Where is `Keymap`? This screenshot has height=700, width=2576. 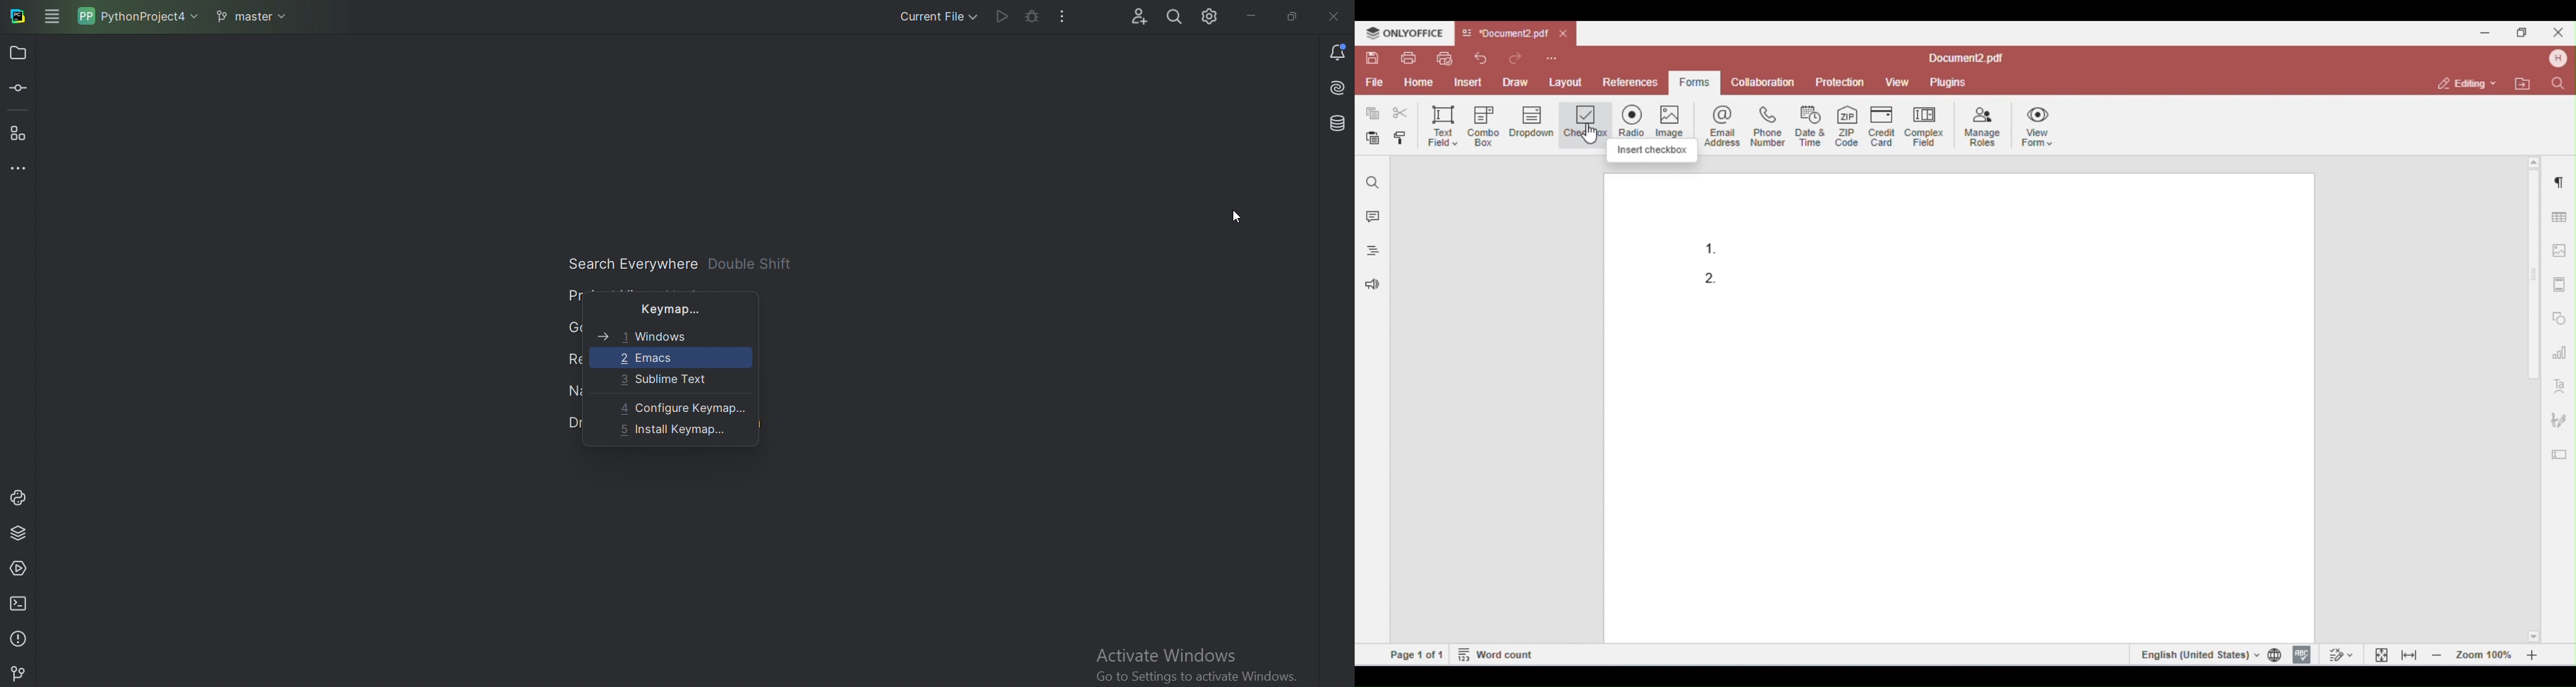 Keymap is located at coordinates (677, 308).